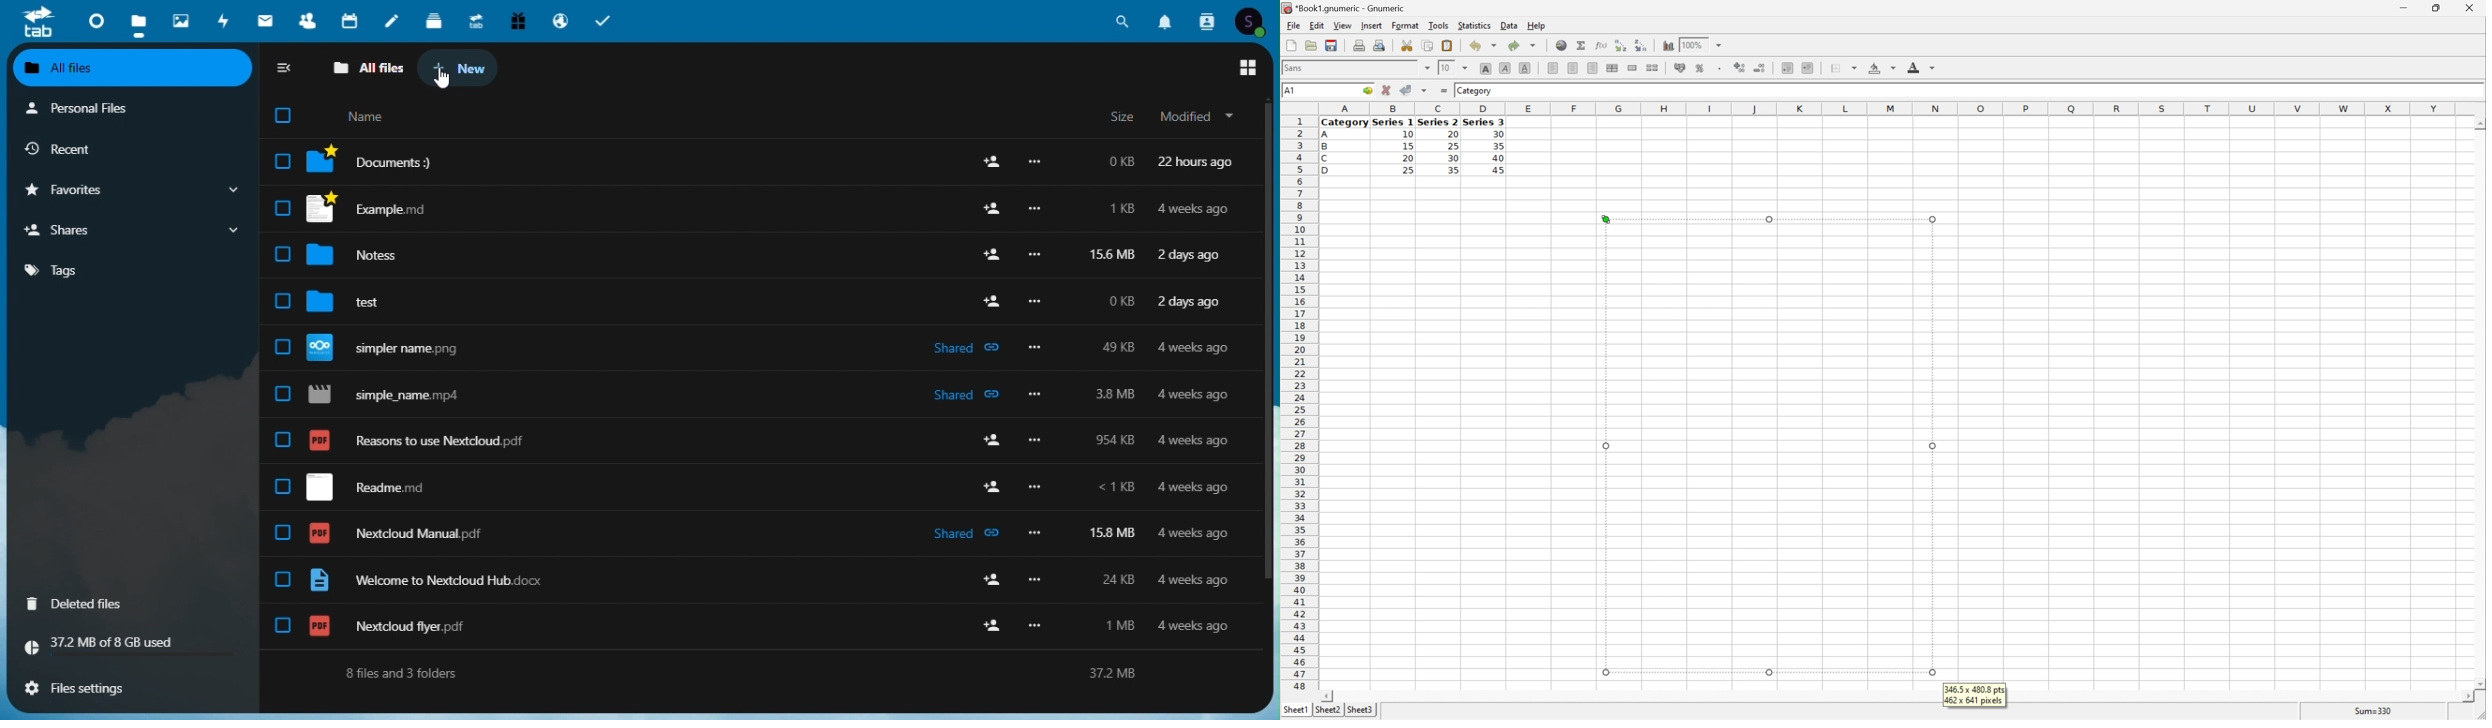  What do you see at coordinates (351, 20) in the screenshot?
I see `Calendar` at bounding box center [351, 20].